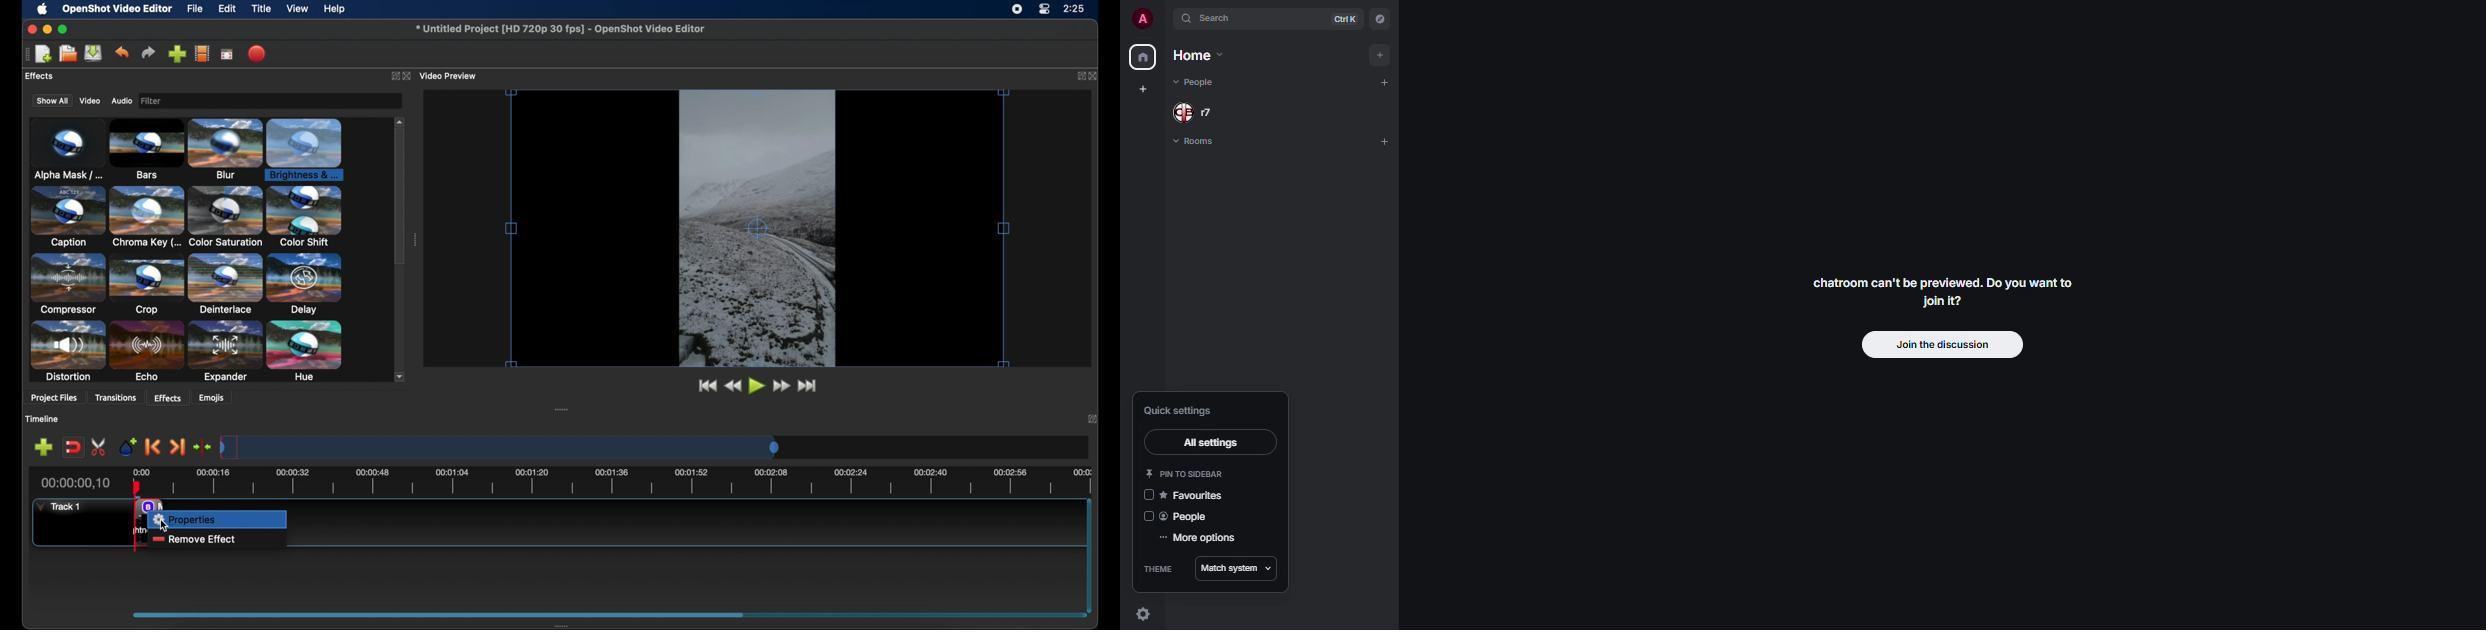 This screenshot has width=2492, height=644. I want to click on fast for, so click(781, 386).